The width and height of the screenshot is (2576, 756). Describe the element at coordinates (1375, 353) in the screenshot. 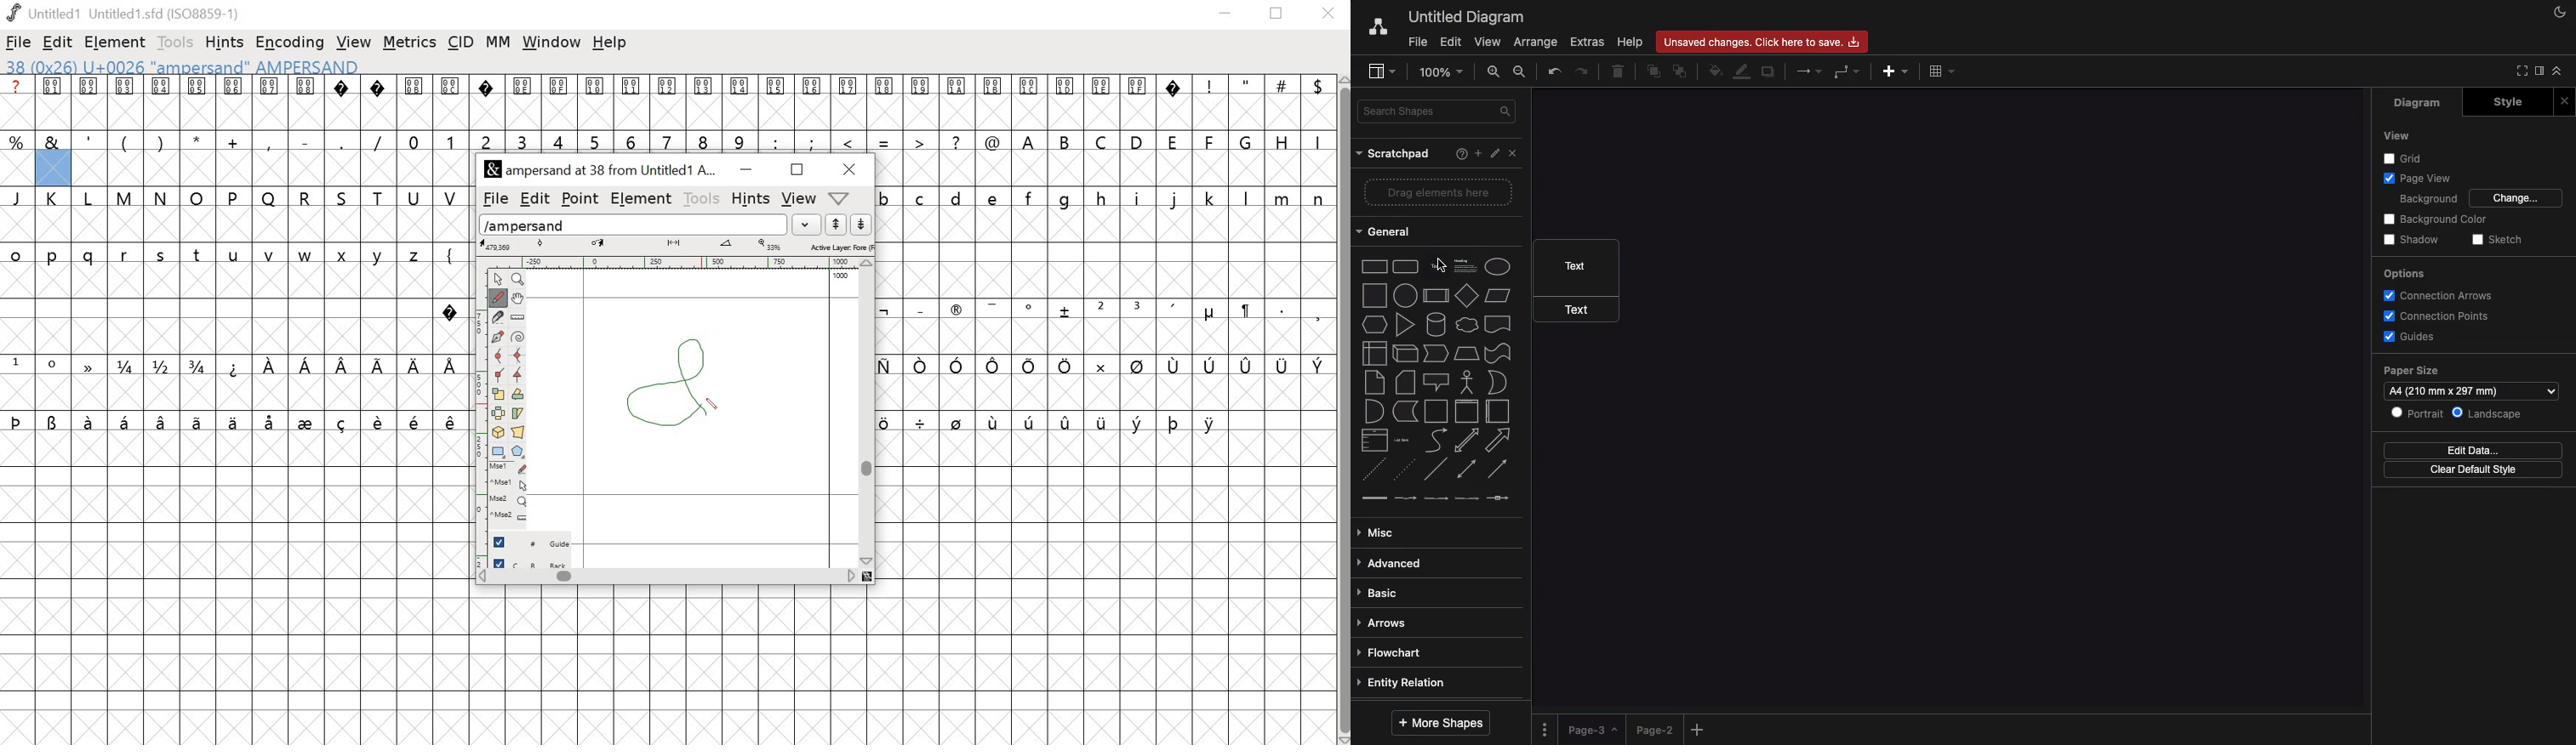

I see `internal storage` at that location.